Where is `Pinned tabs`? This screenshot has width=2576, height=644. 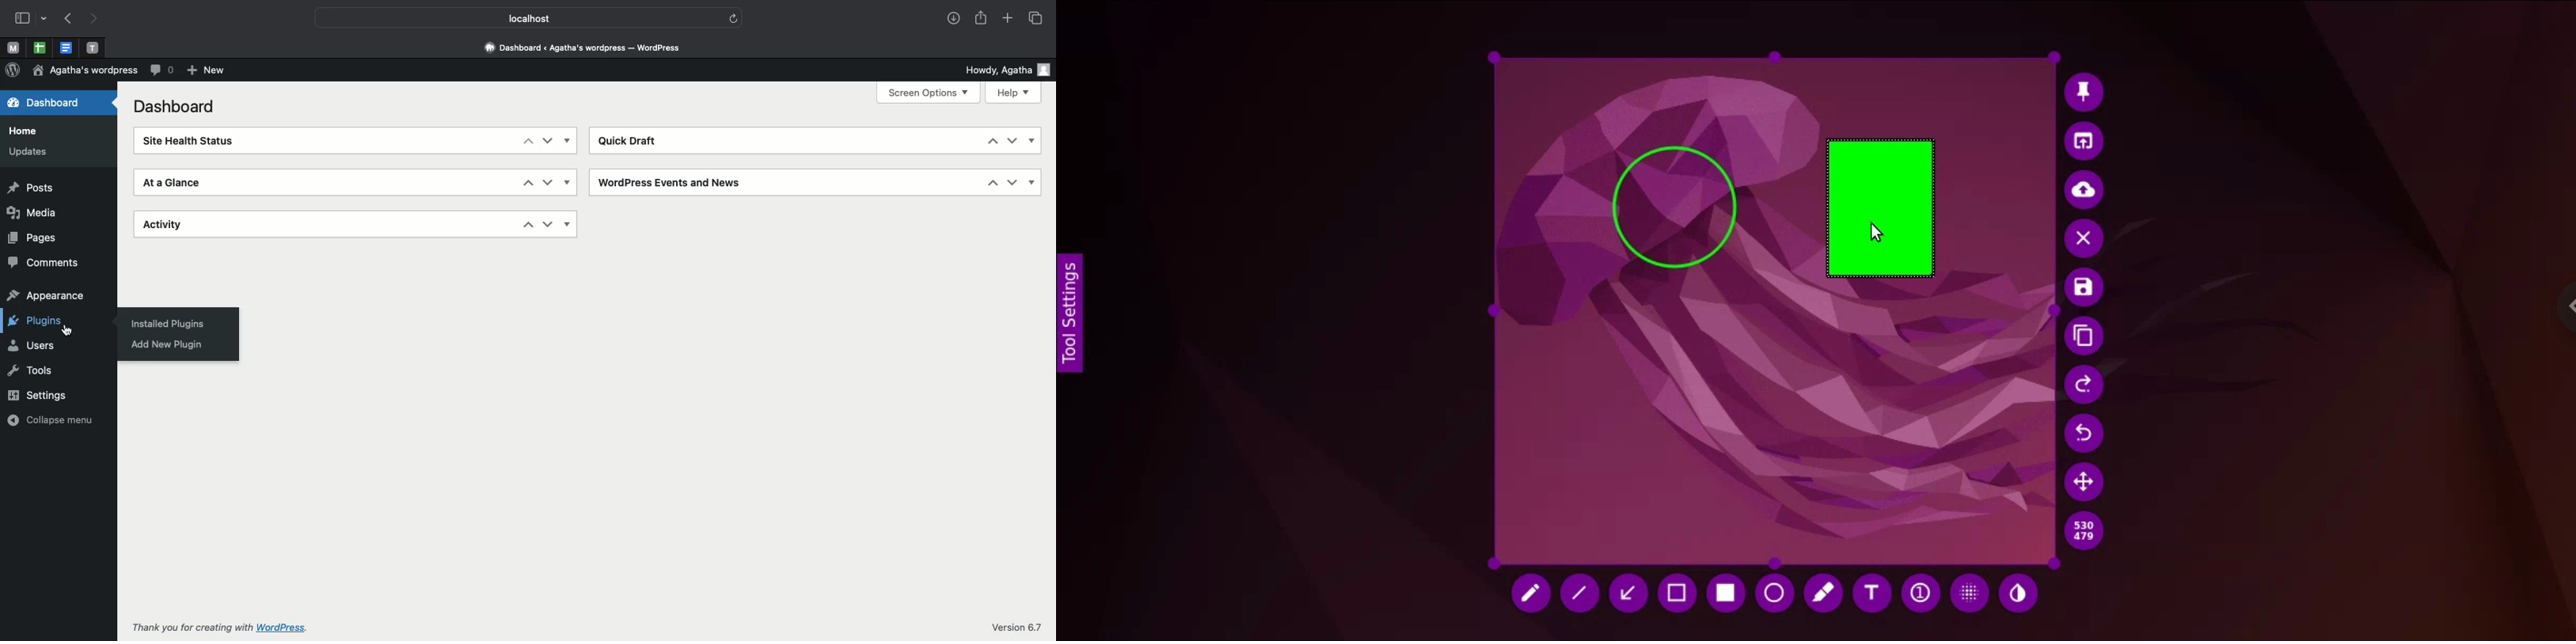
Pinned tabs is located at coordinates (95, 48).